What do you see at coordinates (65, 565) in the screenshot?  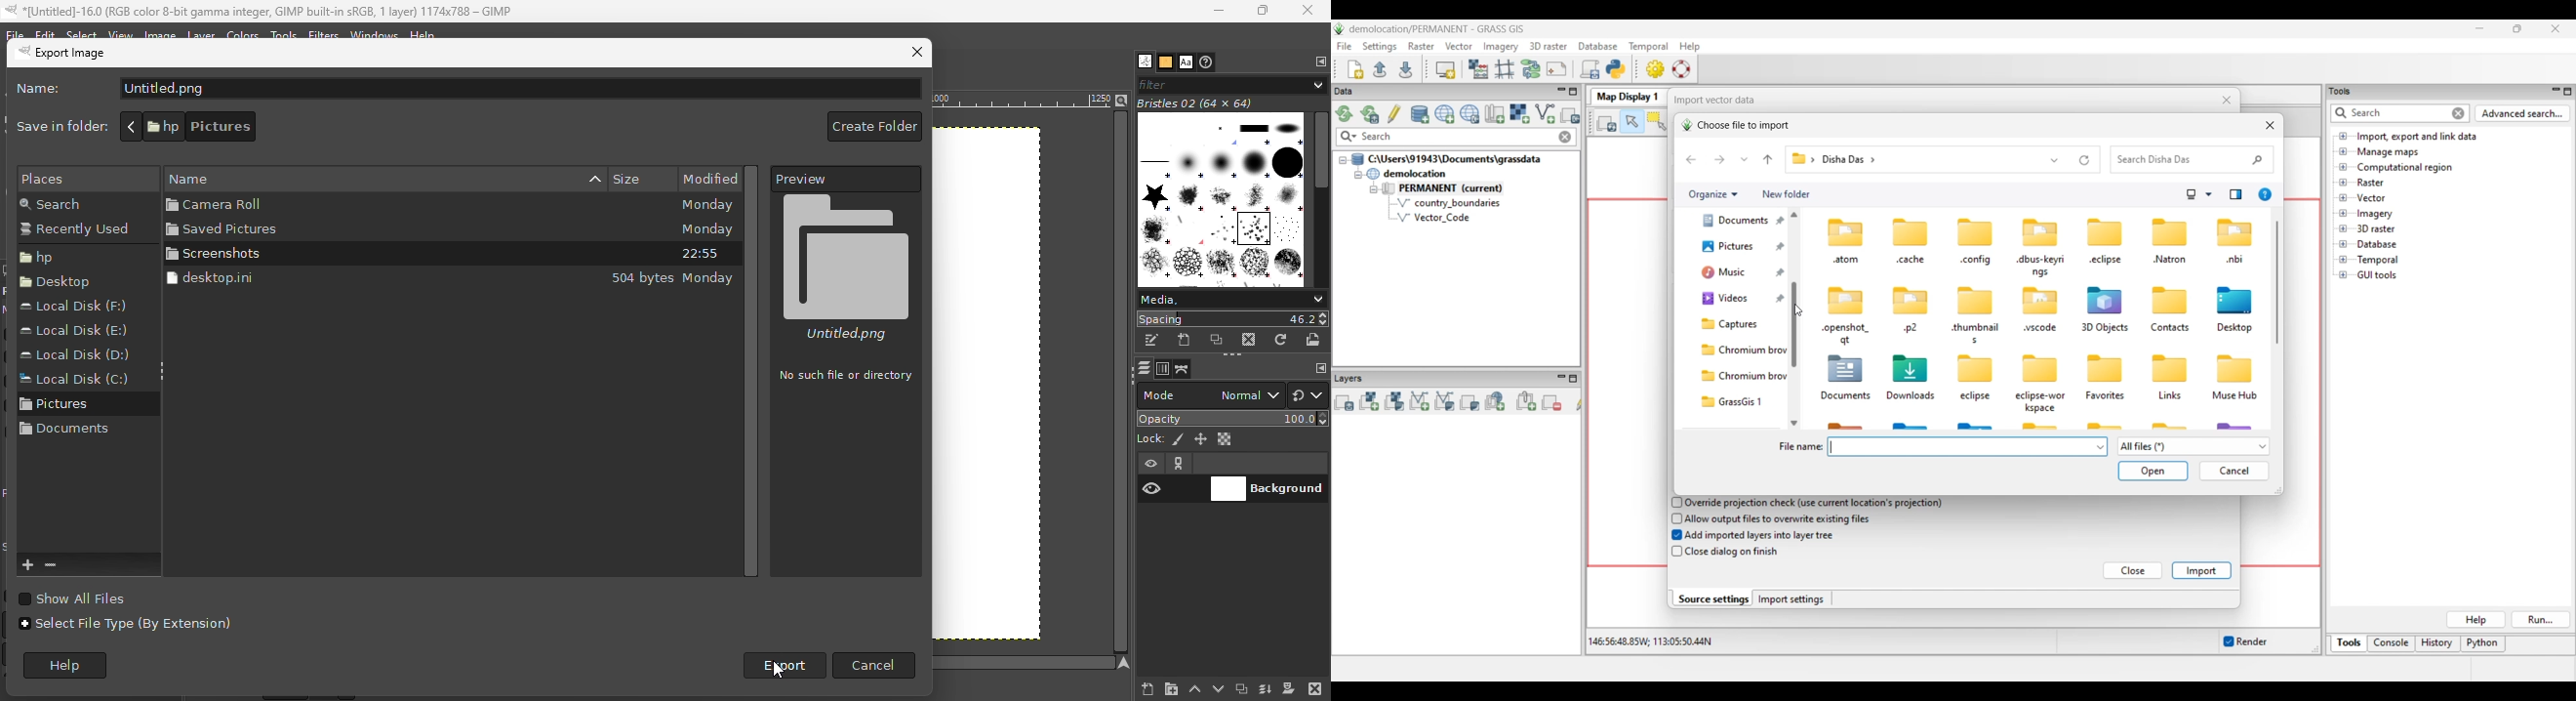 I see `Bookmark cannot be removed` at bounding box center [65, 565].